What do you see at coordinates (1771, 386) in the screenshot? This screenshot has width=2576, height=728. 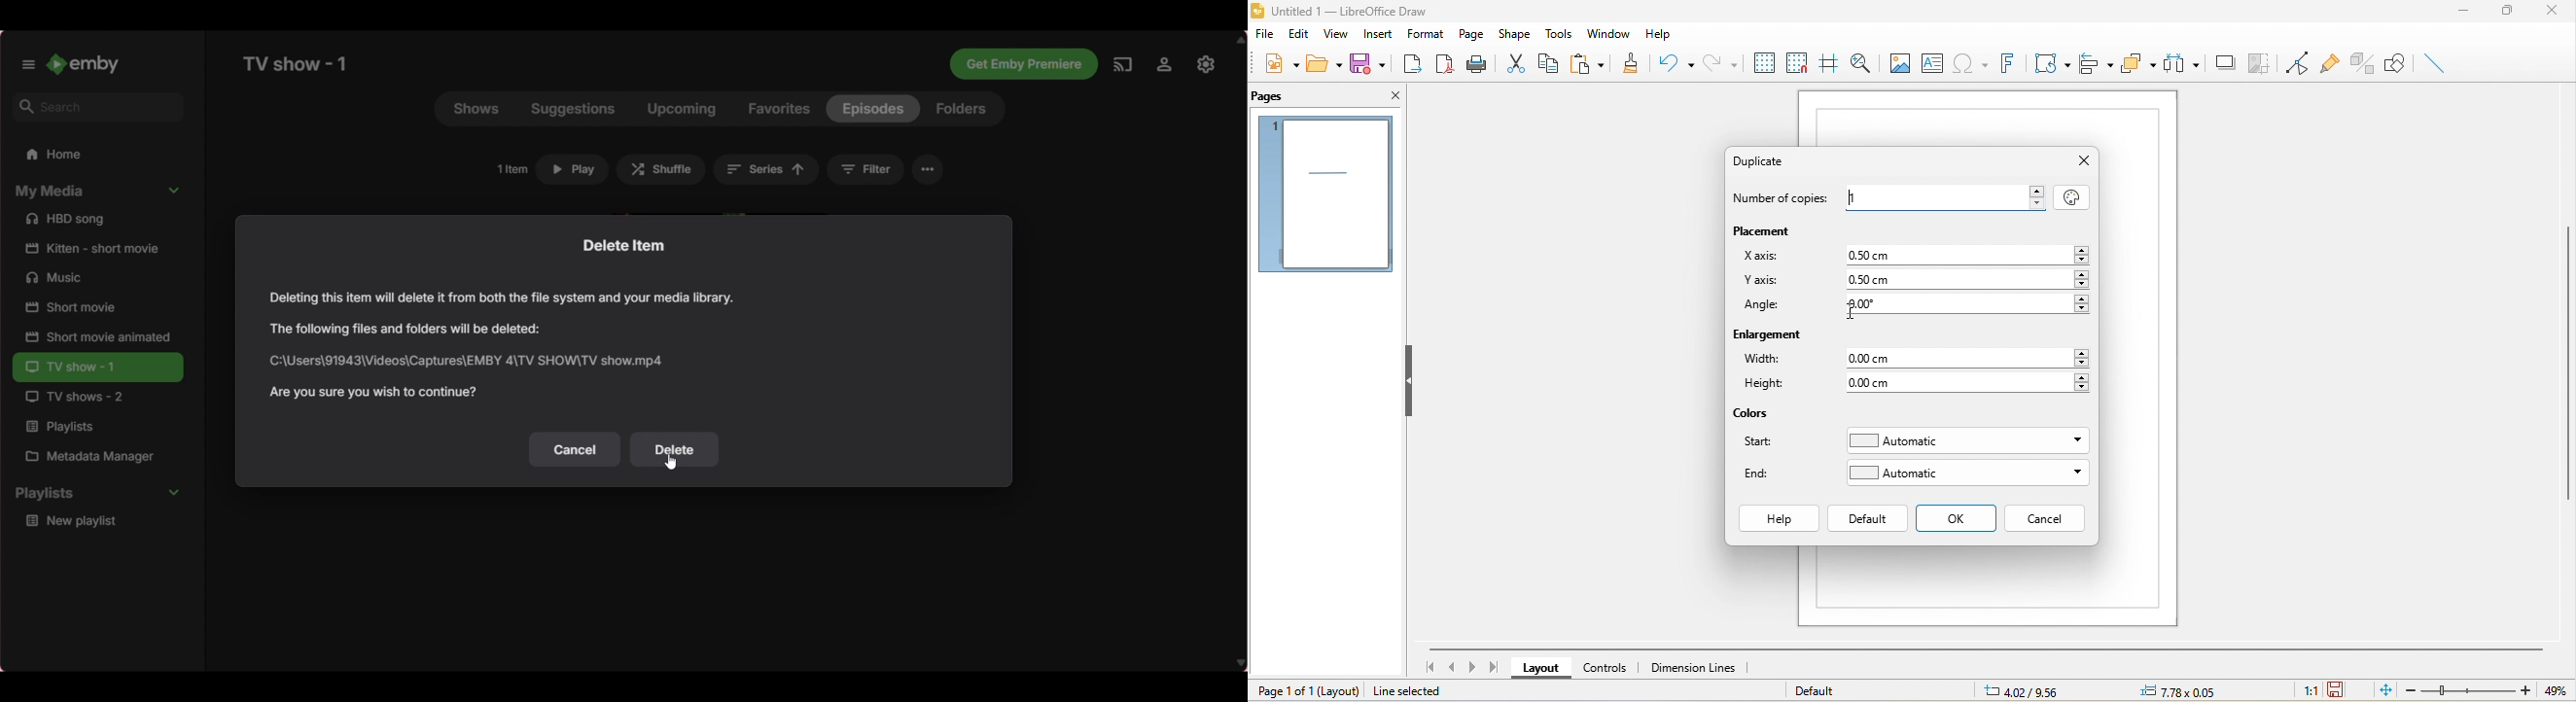 I see `height` at bounding box center [1771, 386].